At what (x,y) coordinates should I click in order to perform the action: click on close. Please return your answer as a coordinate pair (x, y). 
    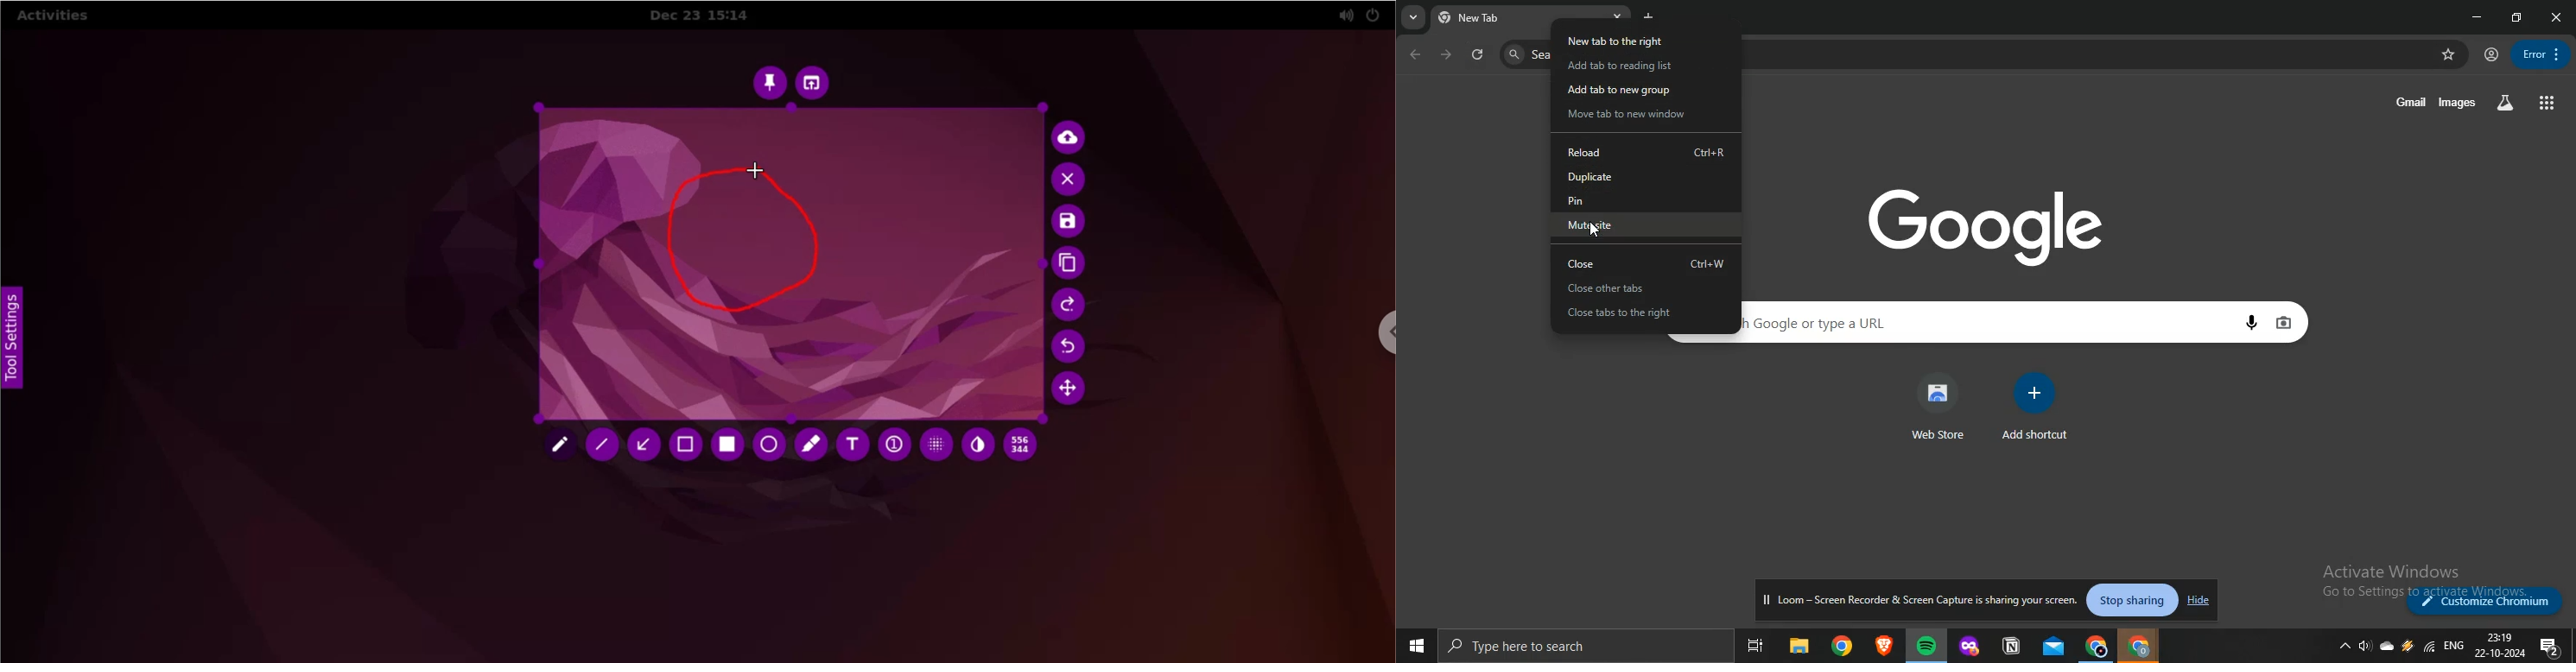
    Looking at the image, I should click on (1621, 19).